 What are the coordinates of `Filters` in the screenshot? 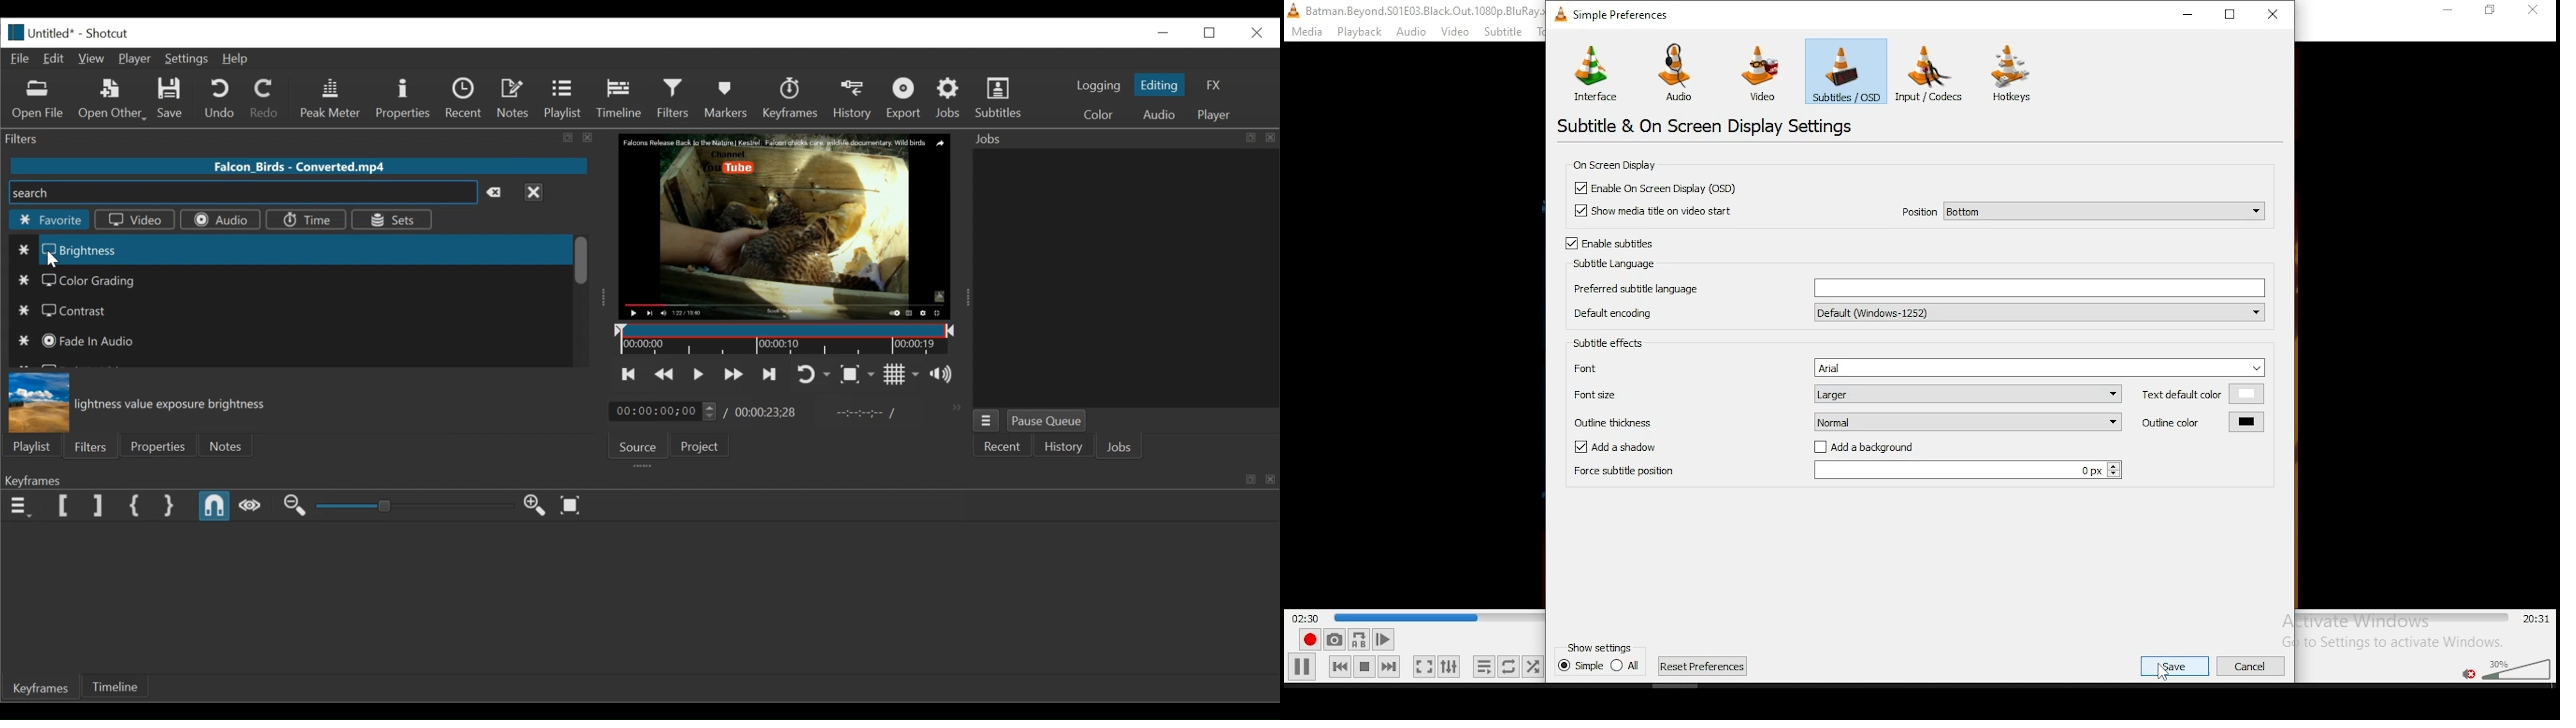 It's located at (93, 445).